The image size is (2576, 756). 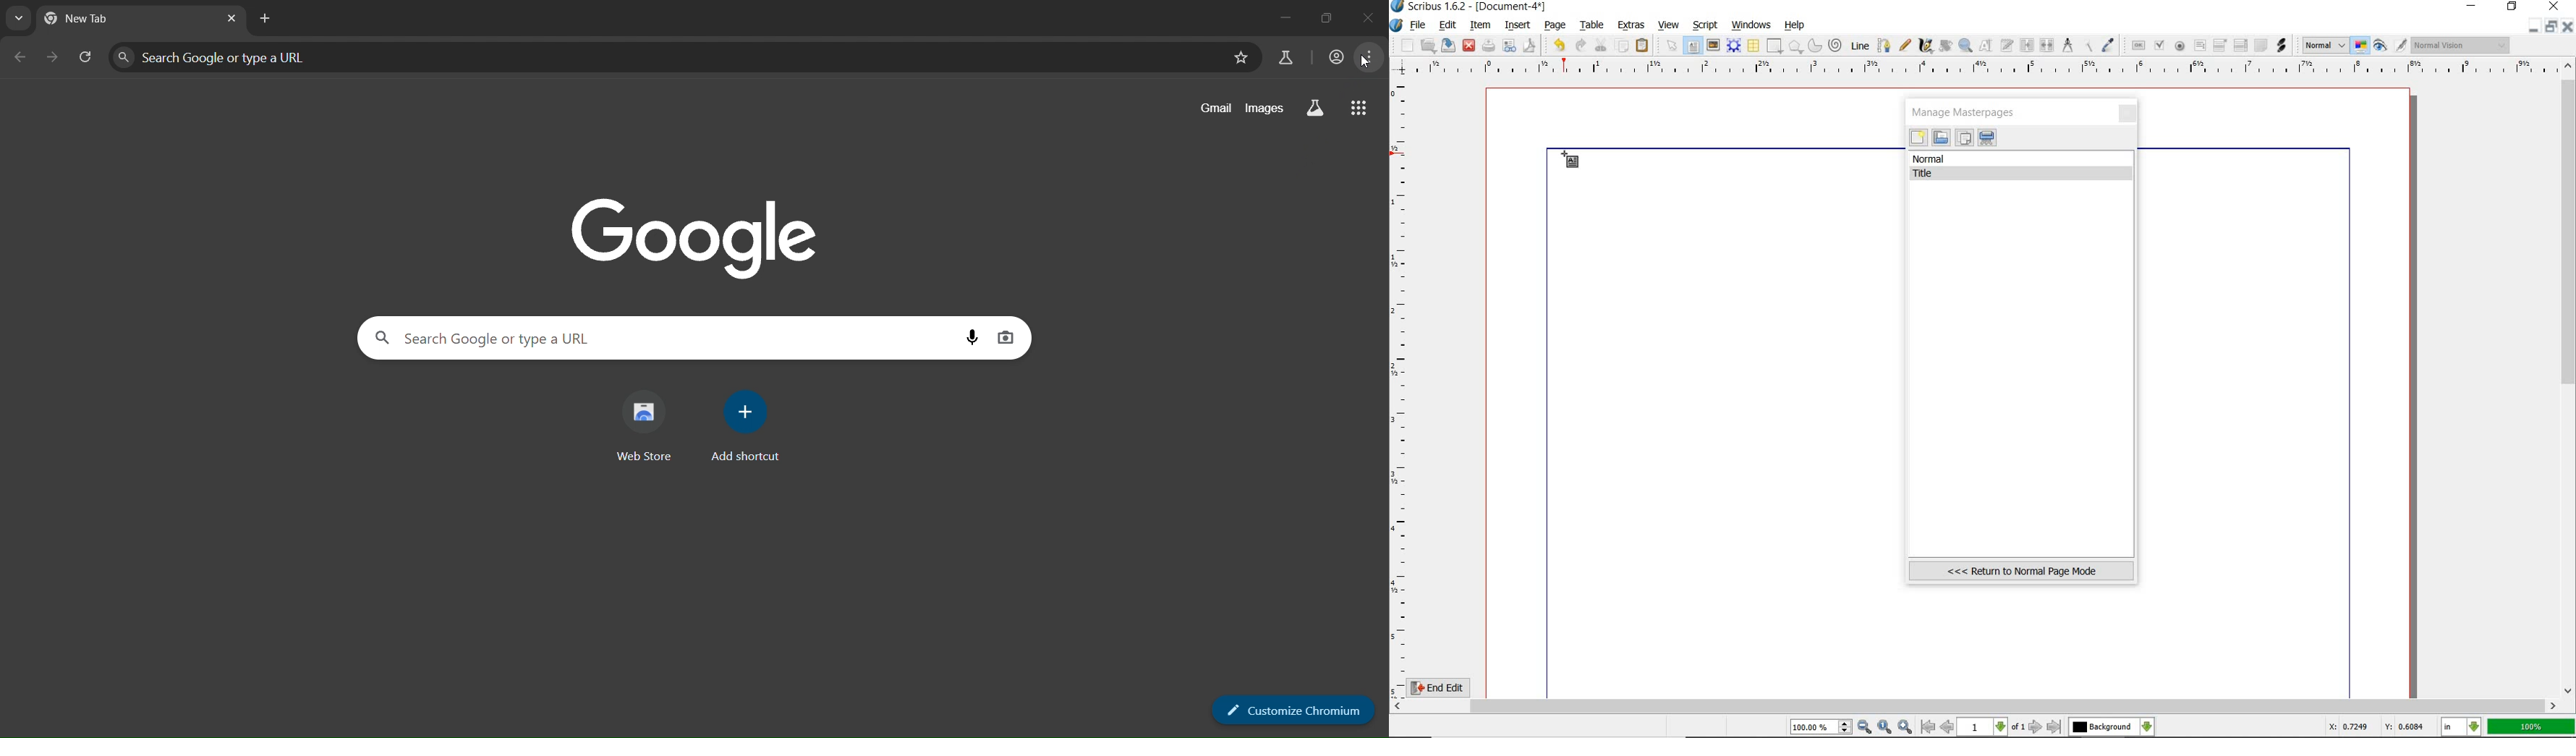 I want to click on bookmark page, so click(x=1241, y=57).